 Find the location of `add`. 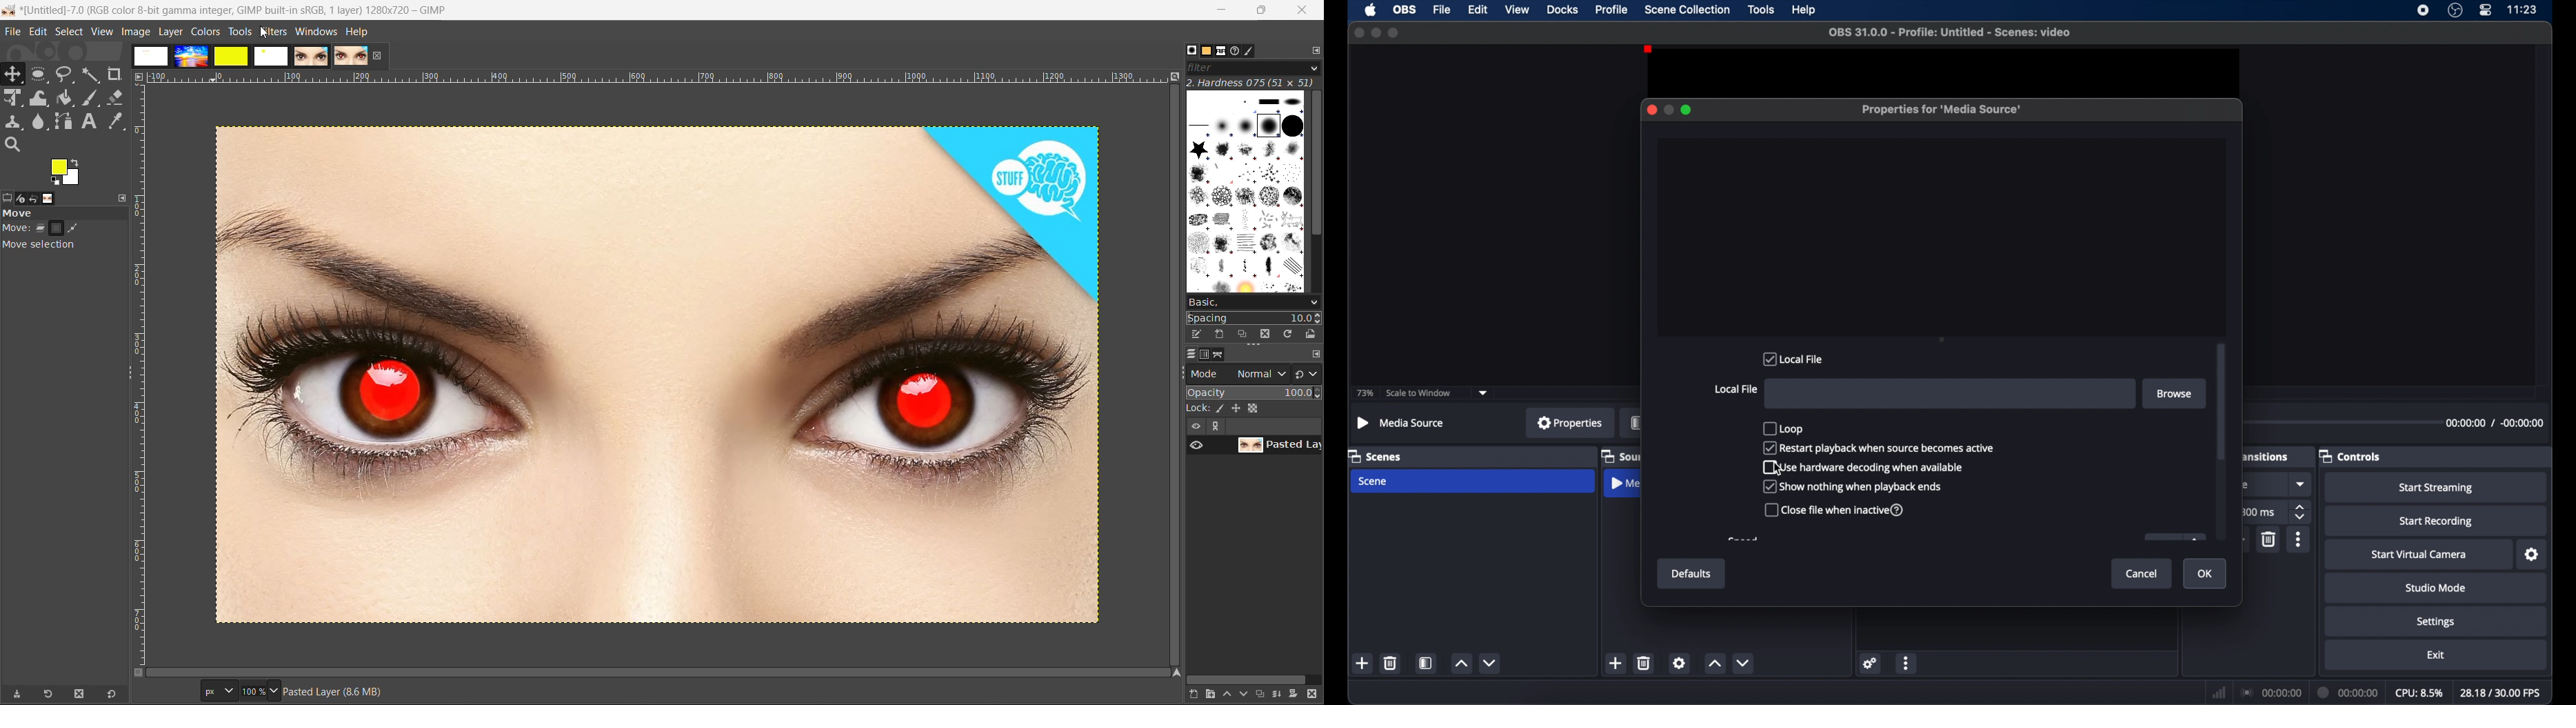

add is located at coordinates (1362, 663).